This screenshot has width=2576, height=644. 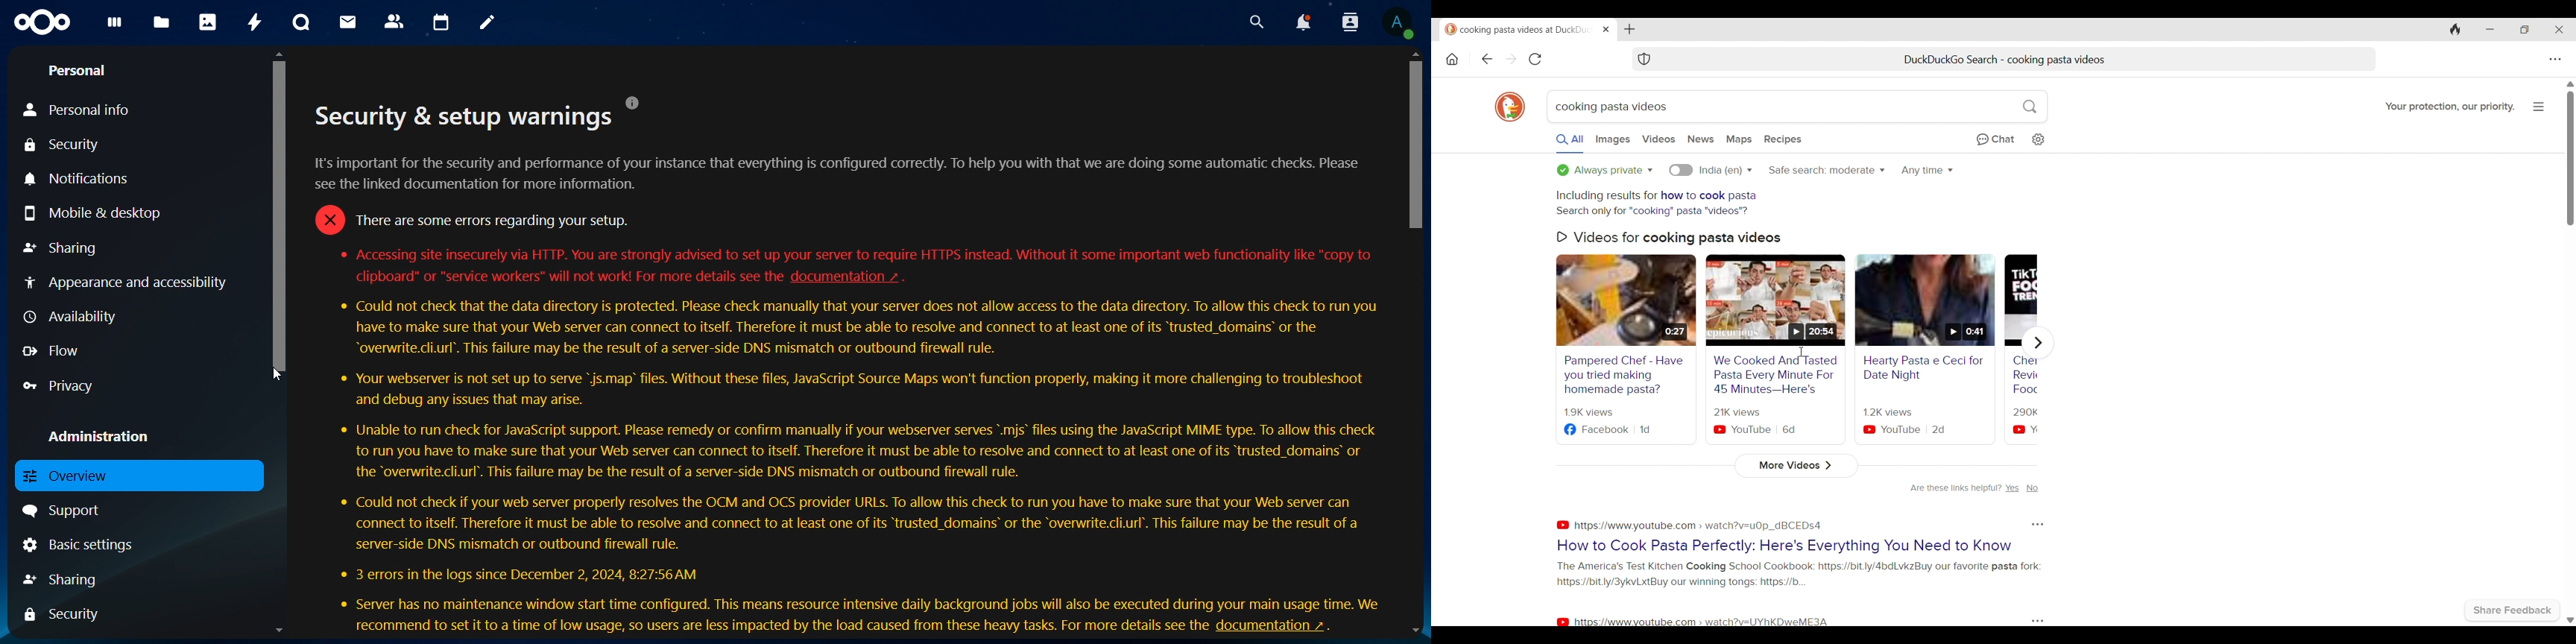 What do you see at coordinates (54, 351) in the screenshot?
I see `flow` at bounding box center [54, 351].